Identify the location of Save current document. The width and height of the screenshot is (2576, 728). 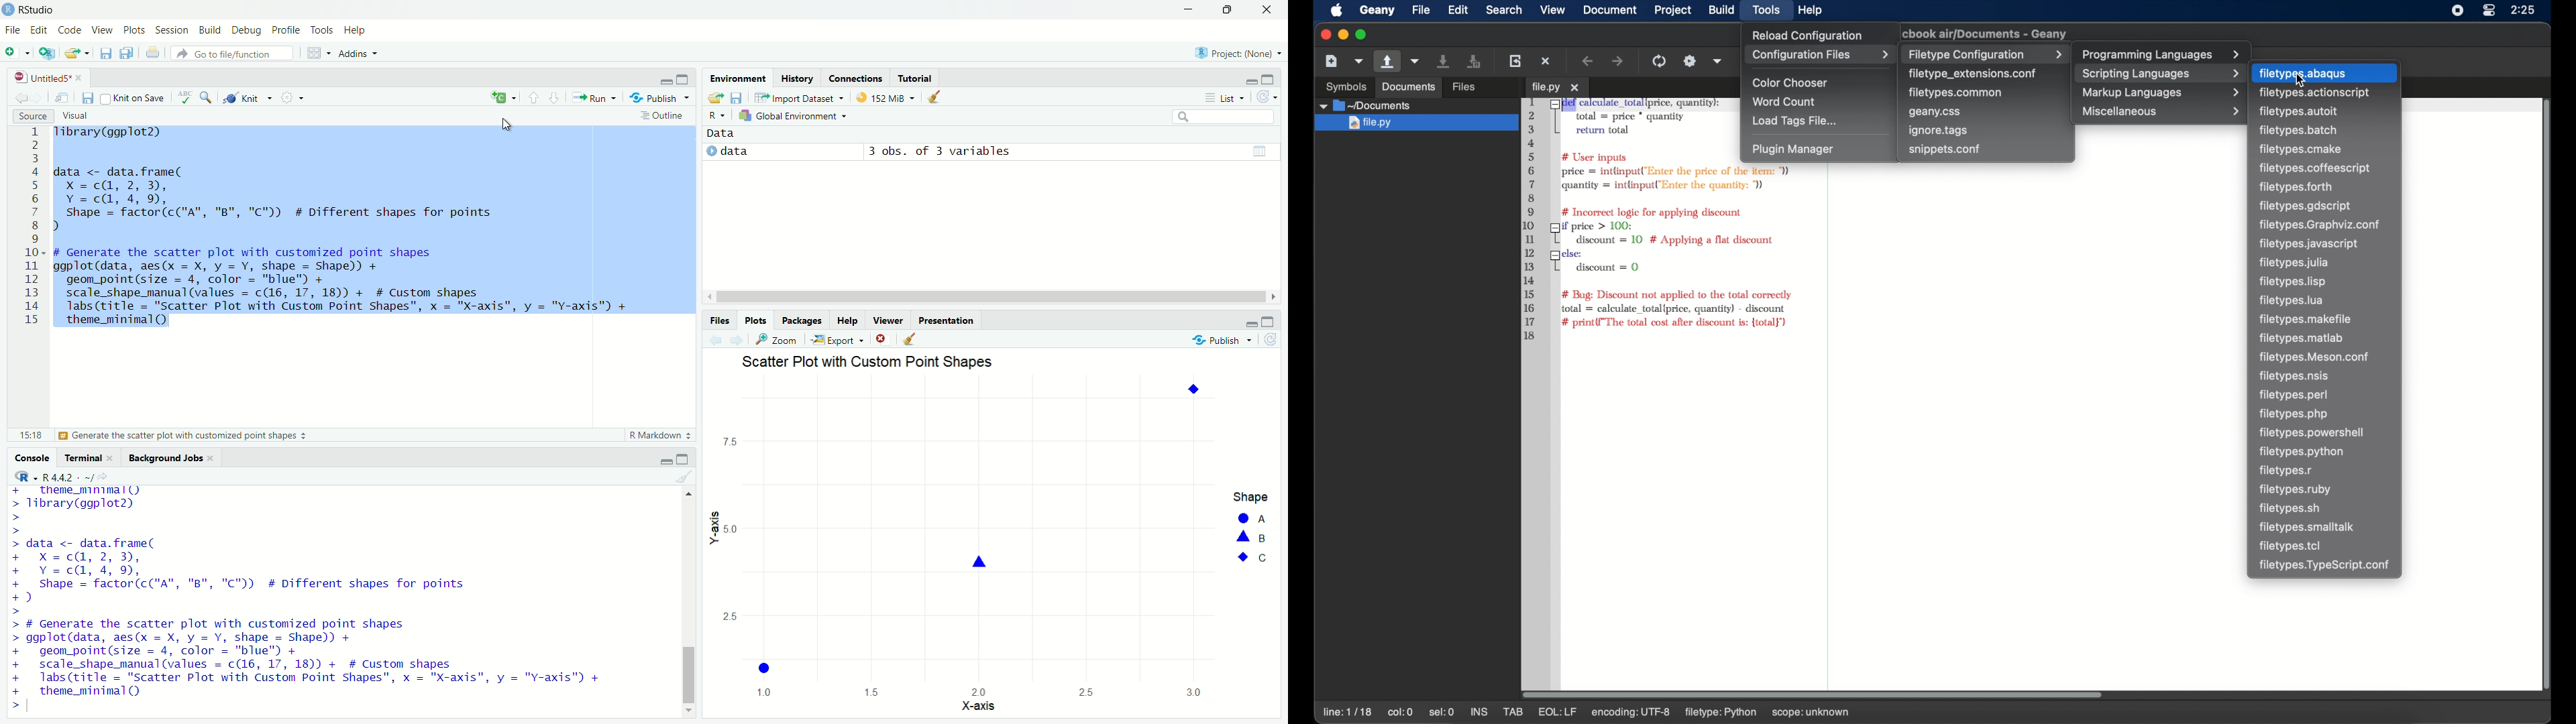
(105, 53).